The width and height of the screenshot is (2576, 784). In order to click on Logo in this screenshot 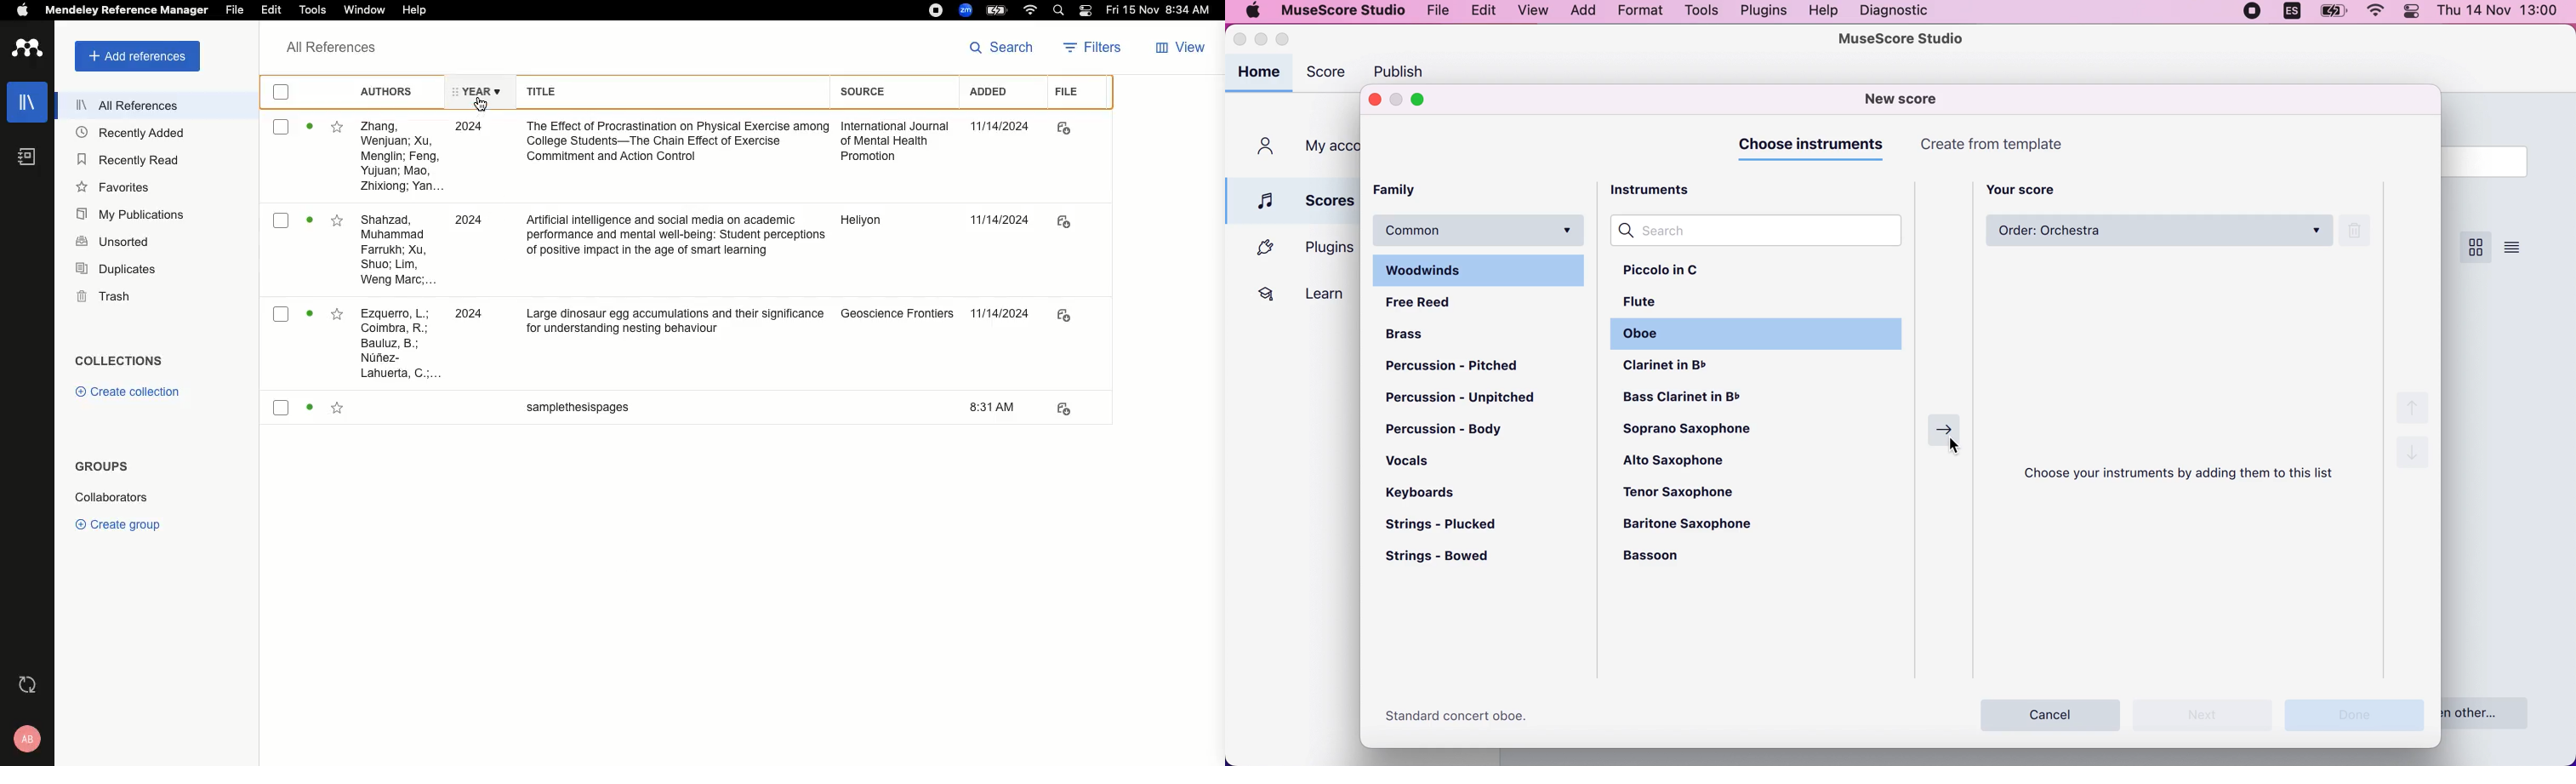, I will do `click(25, 48)`.